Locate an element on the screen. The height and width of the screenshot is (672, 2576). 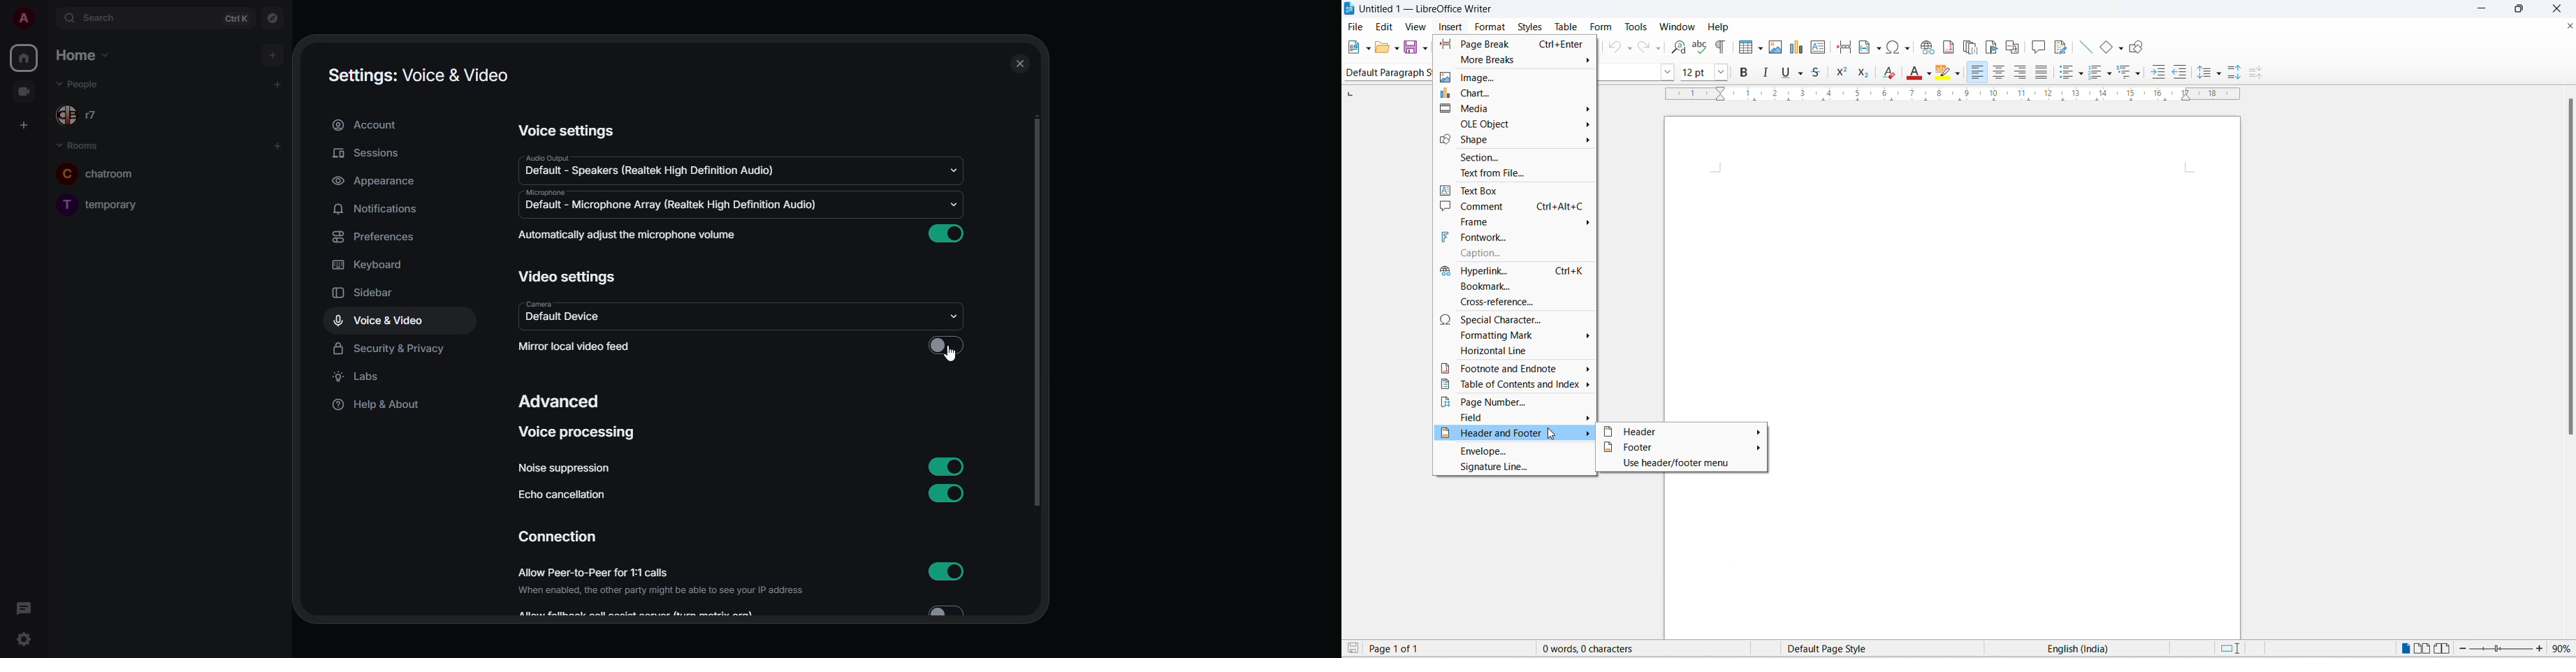
minimize is located at coordinates (2485, 10).